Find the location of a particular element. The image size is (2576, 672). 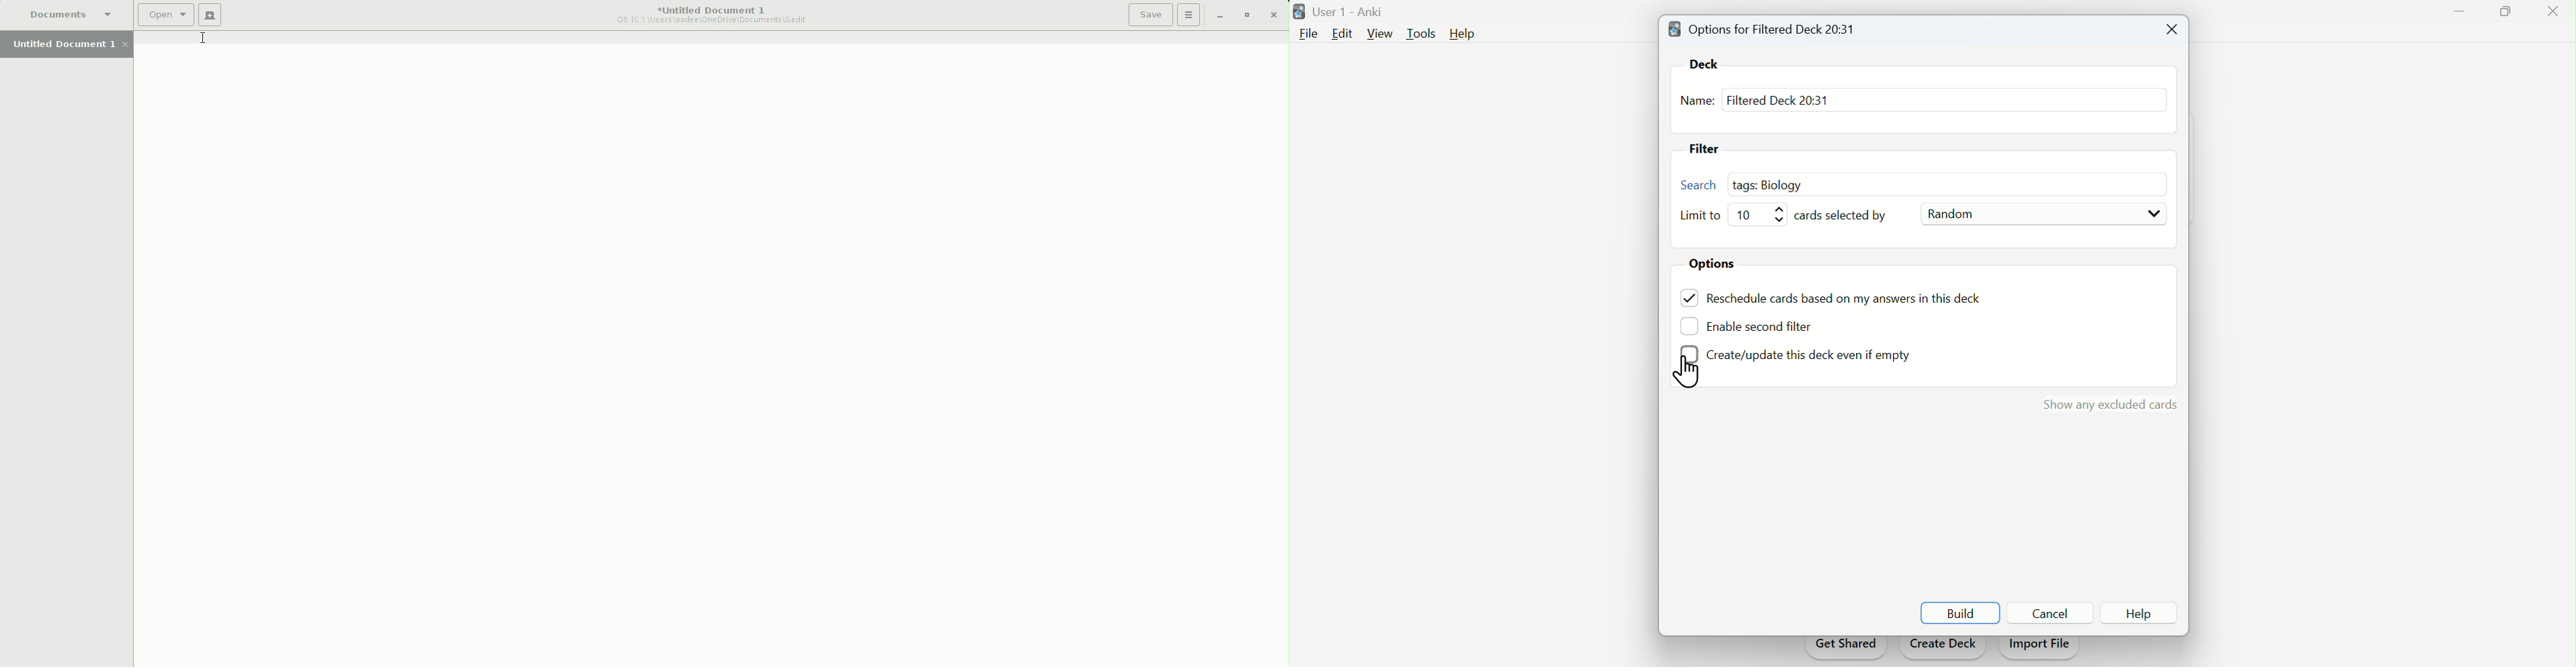

 is located at coordinates (2053, 613).